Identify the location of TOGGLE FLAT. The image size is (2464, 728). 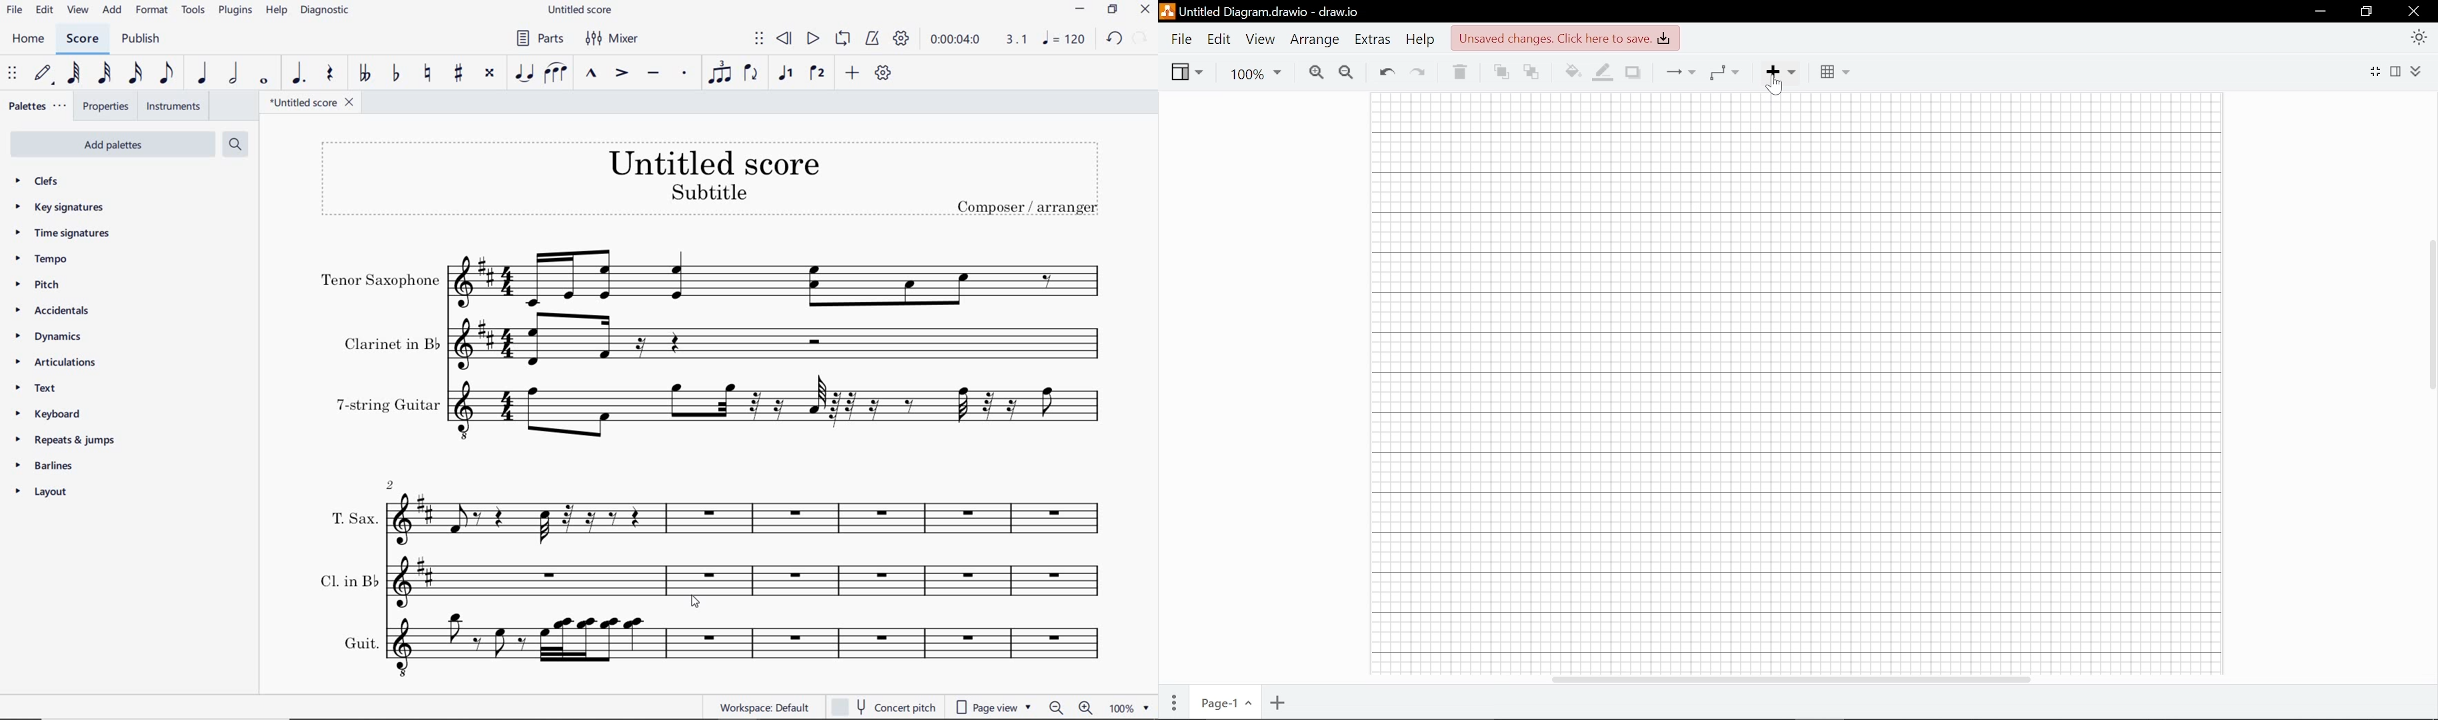
(394, 74).